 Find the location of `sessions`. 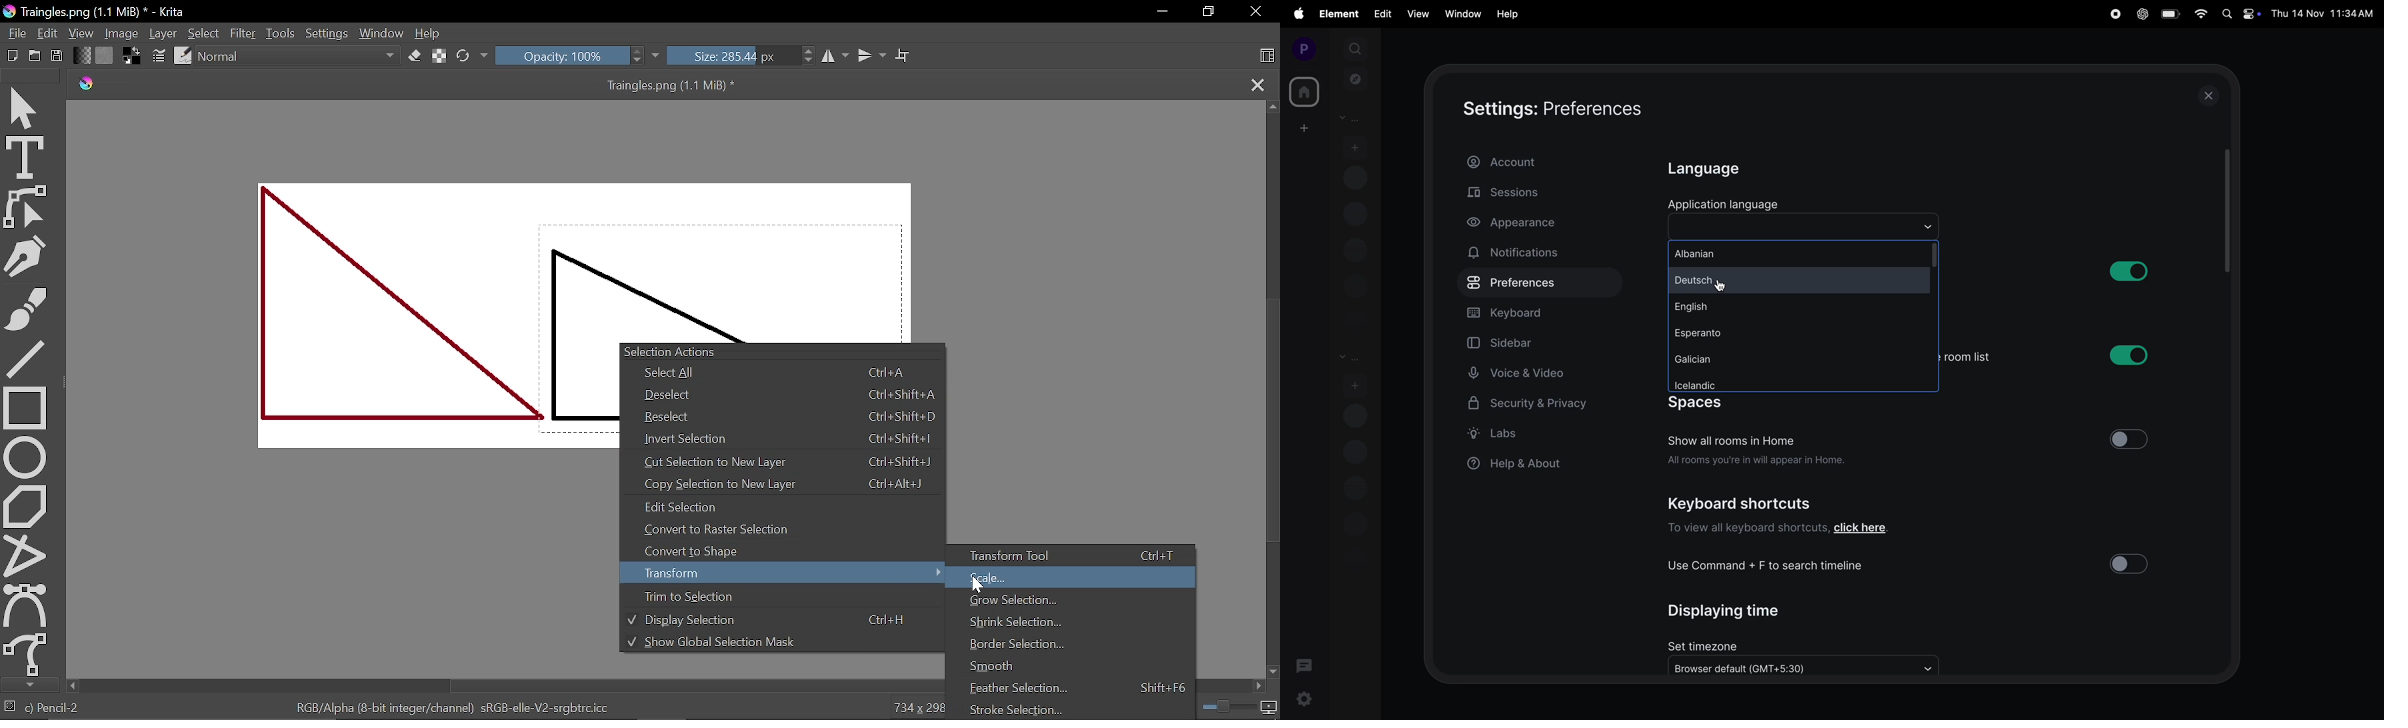

sessions is located at coordinates (1529, 195).